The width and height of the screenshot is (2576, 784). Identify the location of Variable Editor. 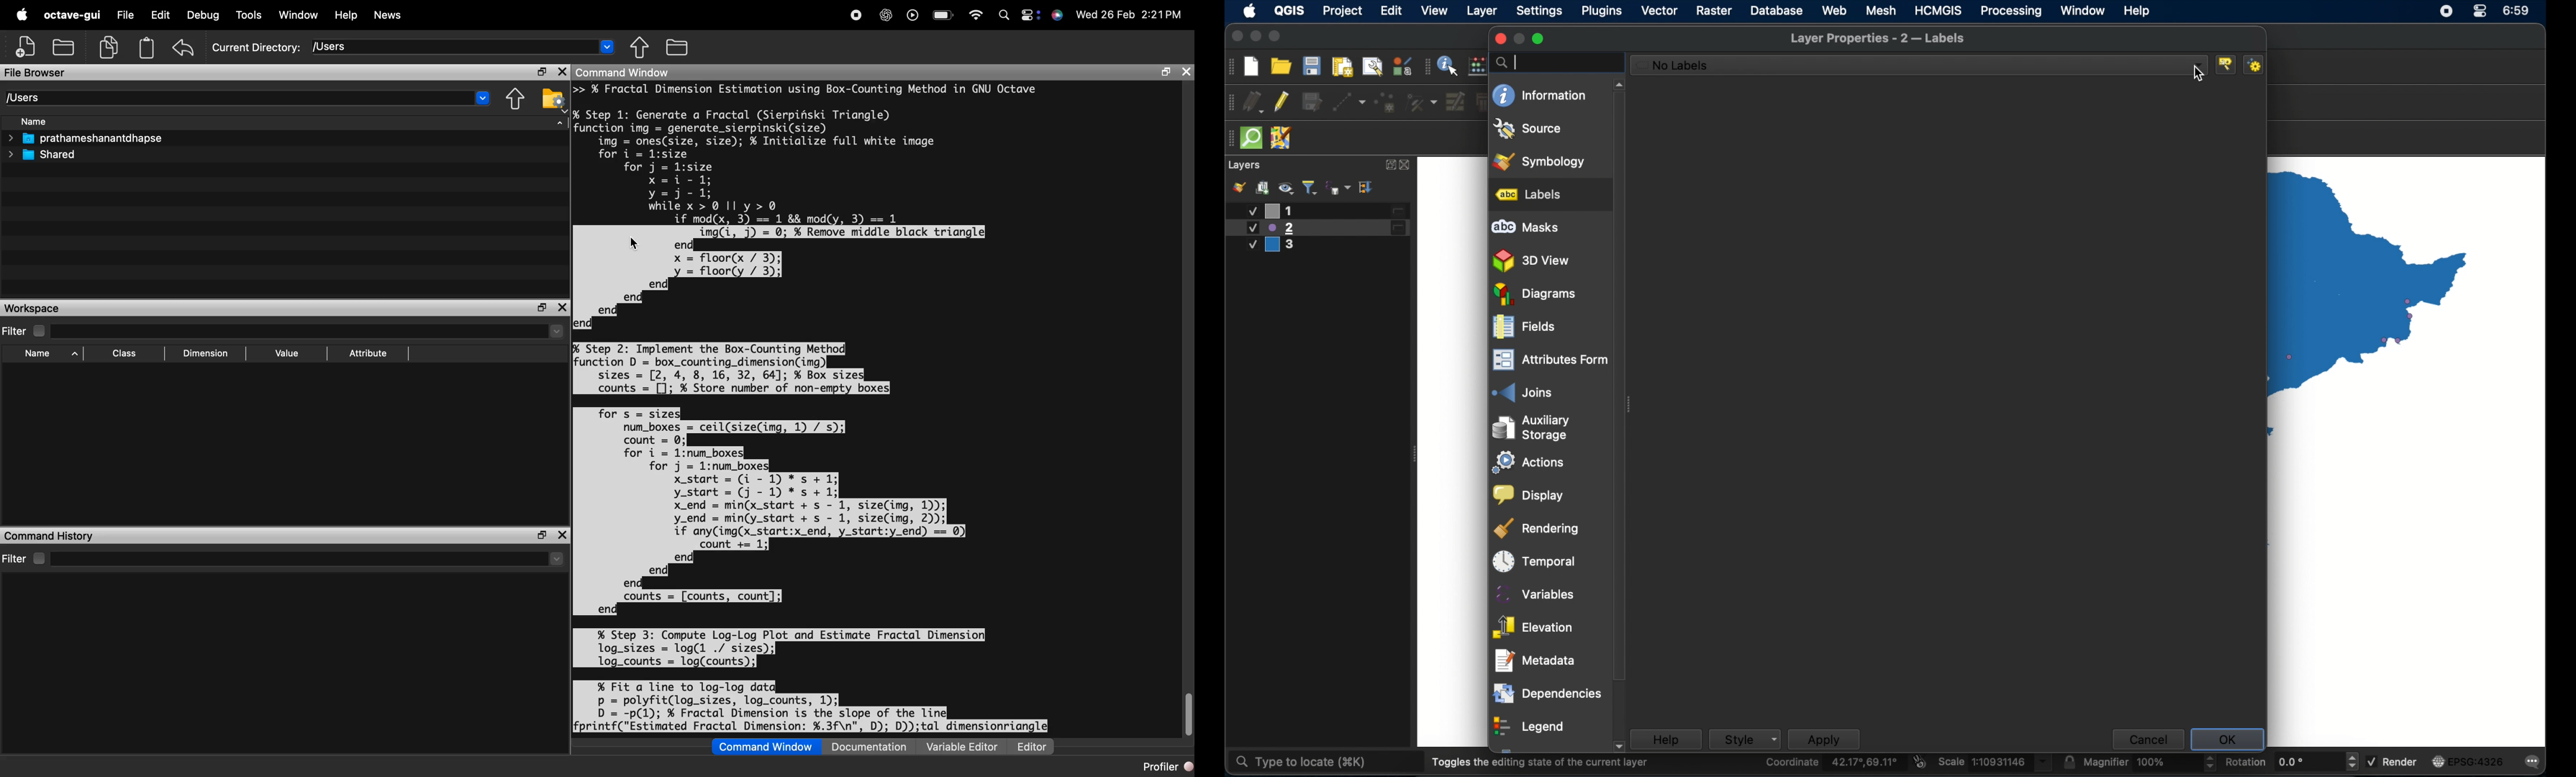
(963, 747).